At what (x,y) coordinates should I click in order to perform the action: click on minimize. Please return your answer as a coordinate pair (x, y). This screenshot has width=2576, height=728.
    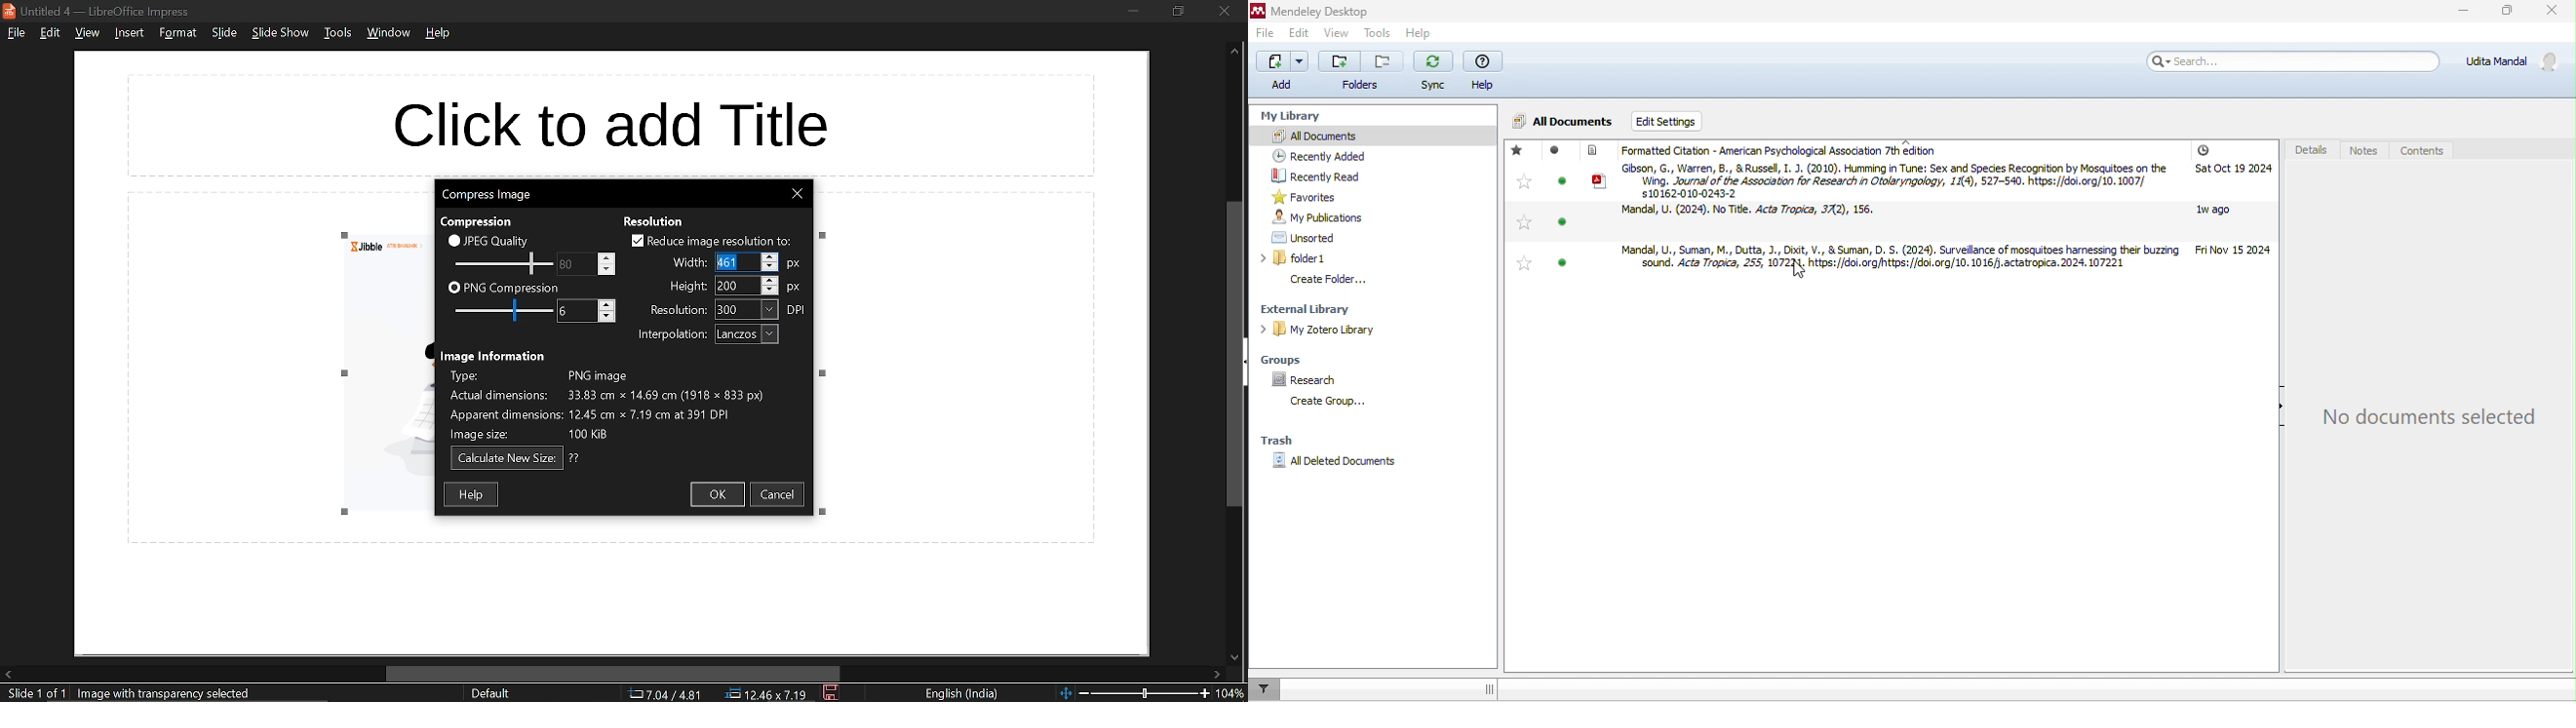
    Looking at the image, I should click on (2461, 13).